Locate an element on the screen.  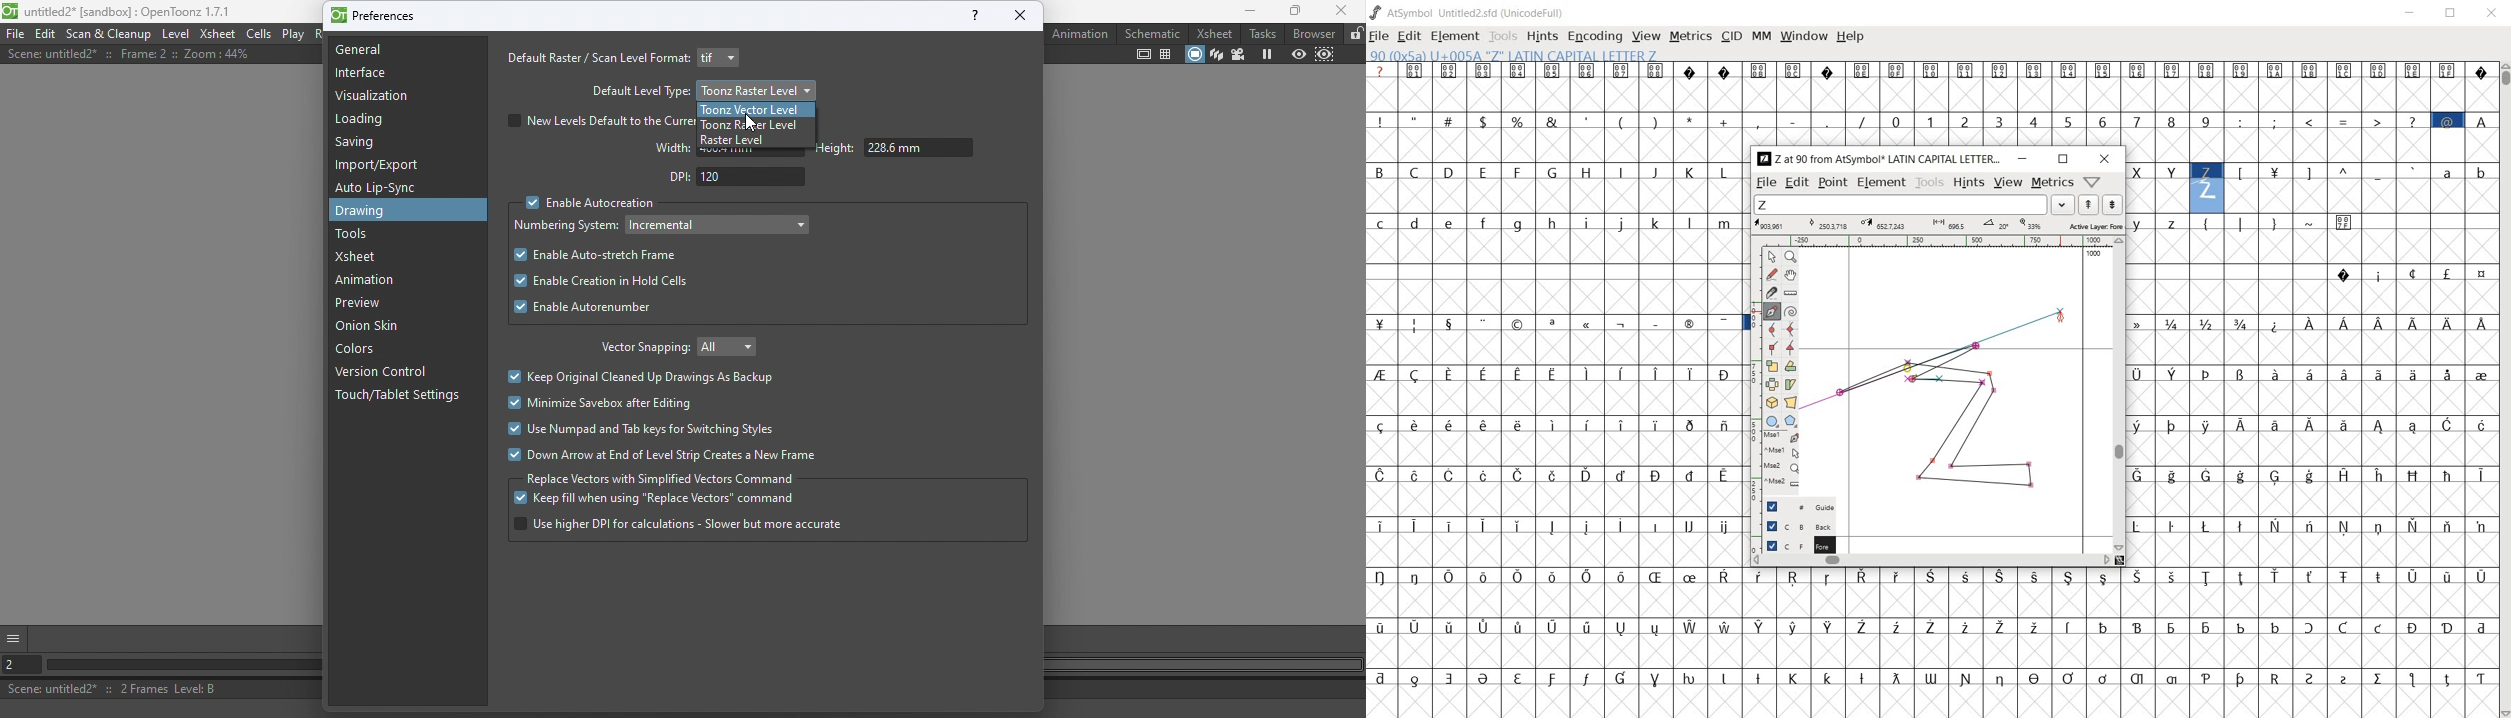
Background is located at coordinates (1794, 526).